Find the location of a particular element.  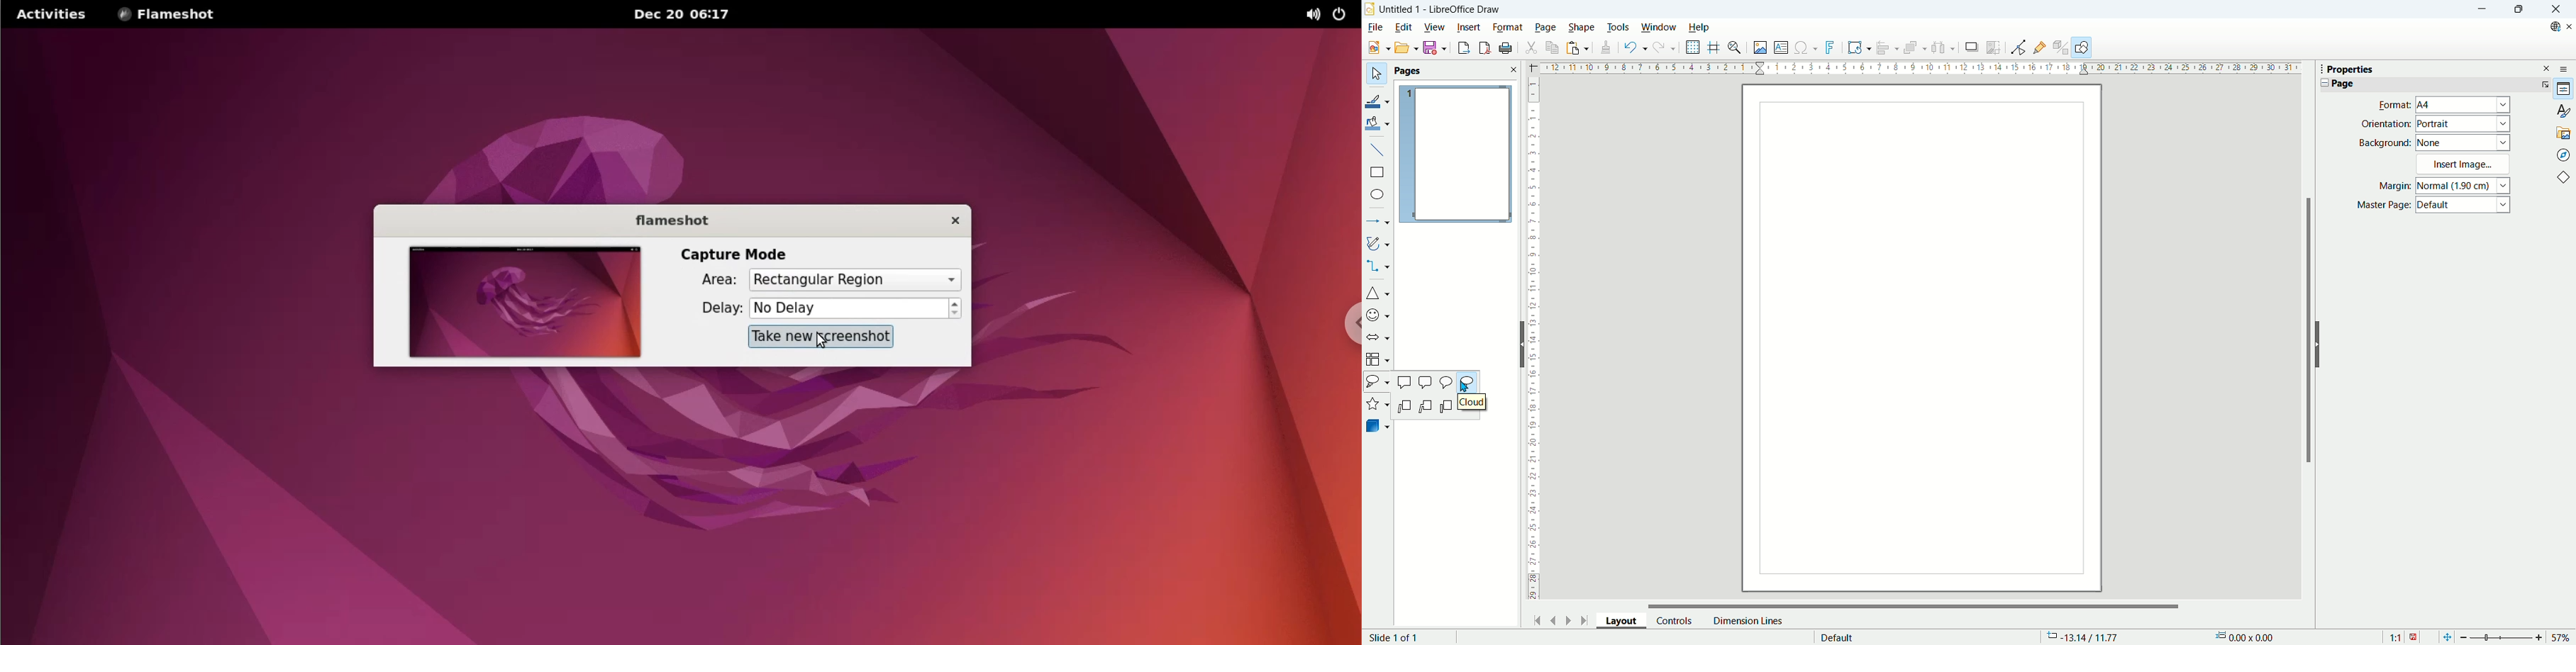

Hide is located at coordinates (2321, 344).